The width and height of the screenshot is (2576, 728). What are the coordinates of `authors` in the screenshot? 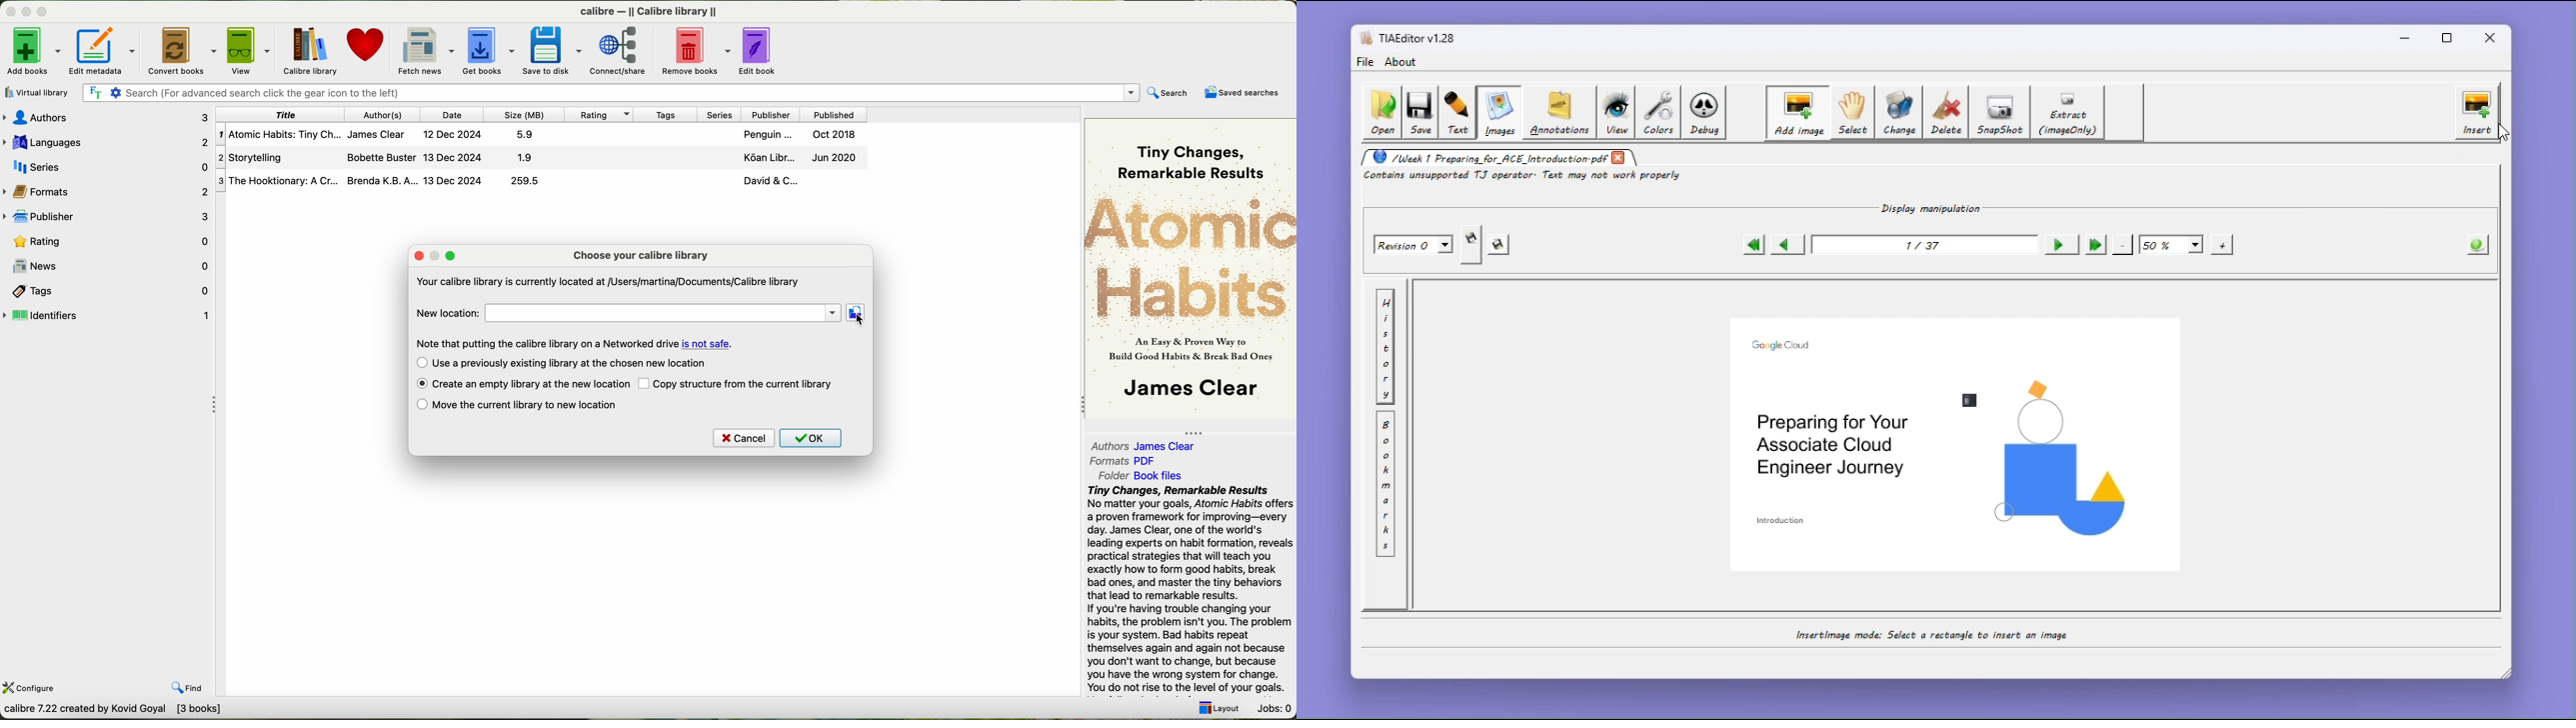 It's located at (110, 117).